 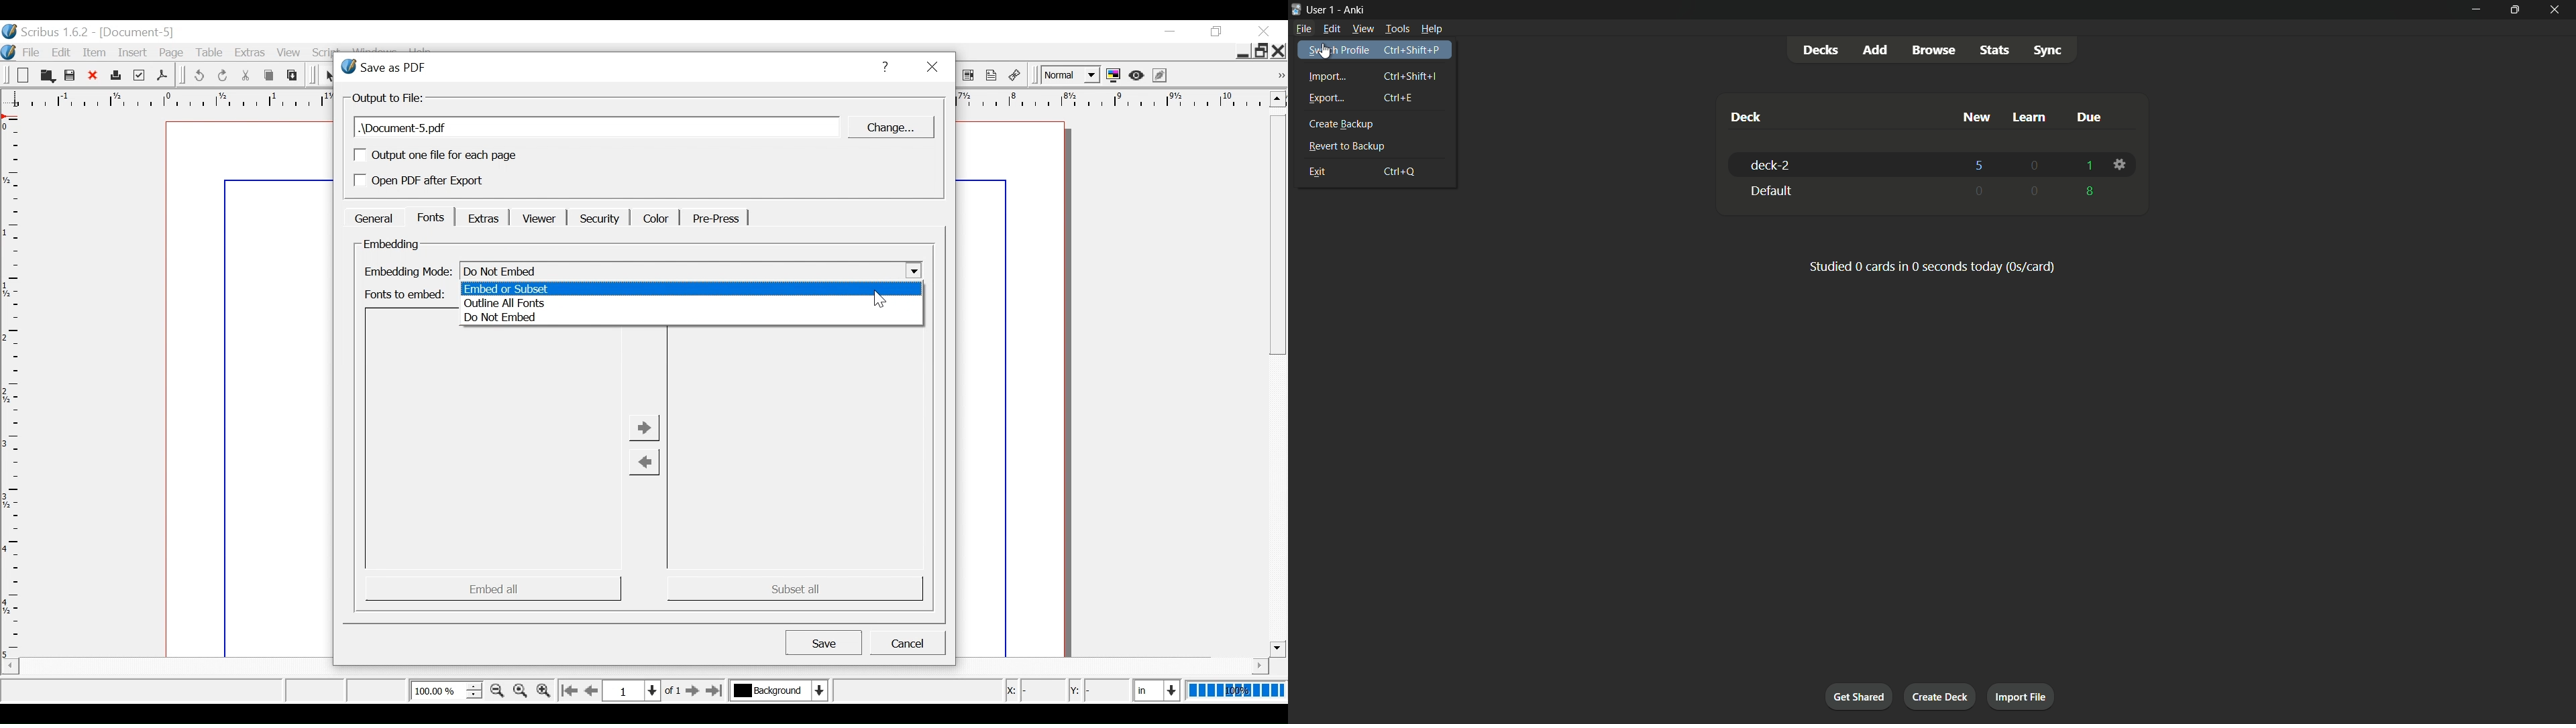 What do you see at coordinates (645, 690) in the screenshot?
I see `Current position` at bounding box center [645, 690].